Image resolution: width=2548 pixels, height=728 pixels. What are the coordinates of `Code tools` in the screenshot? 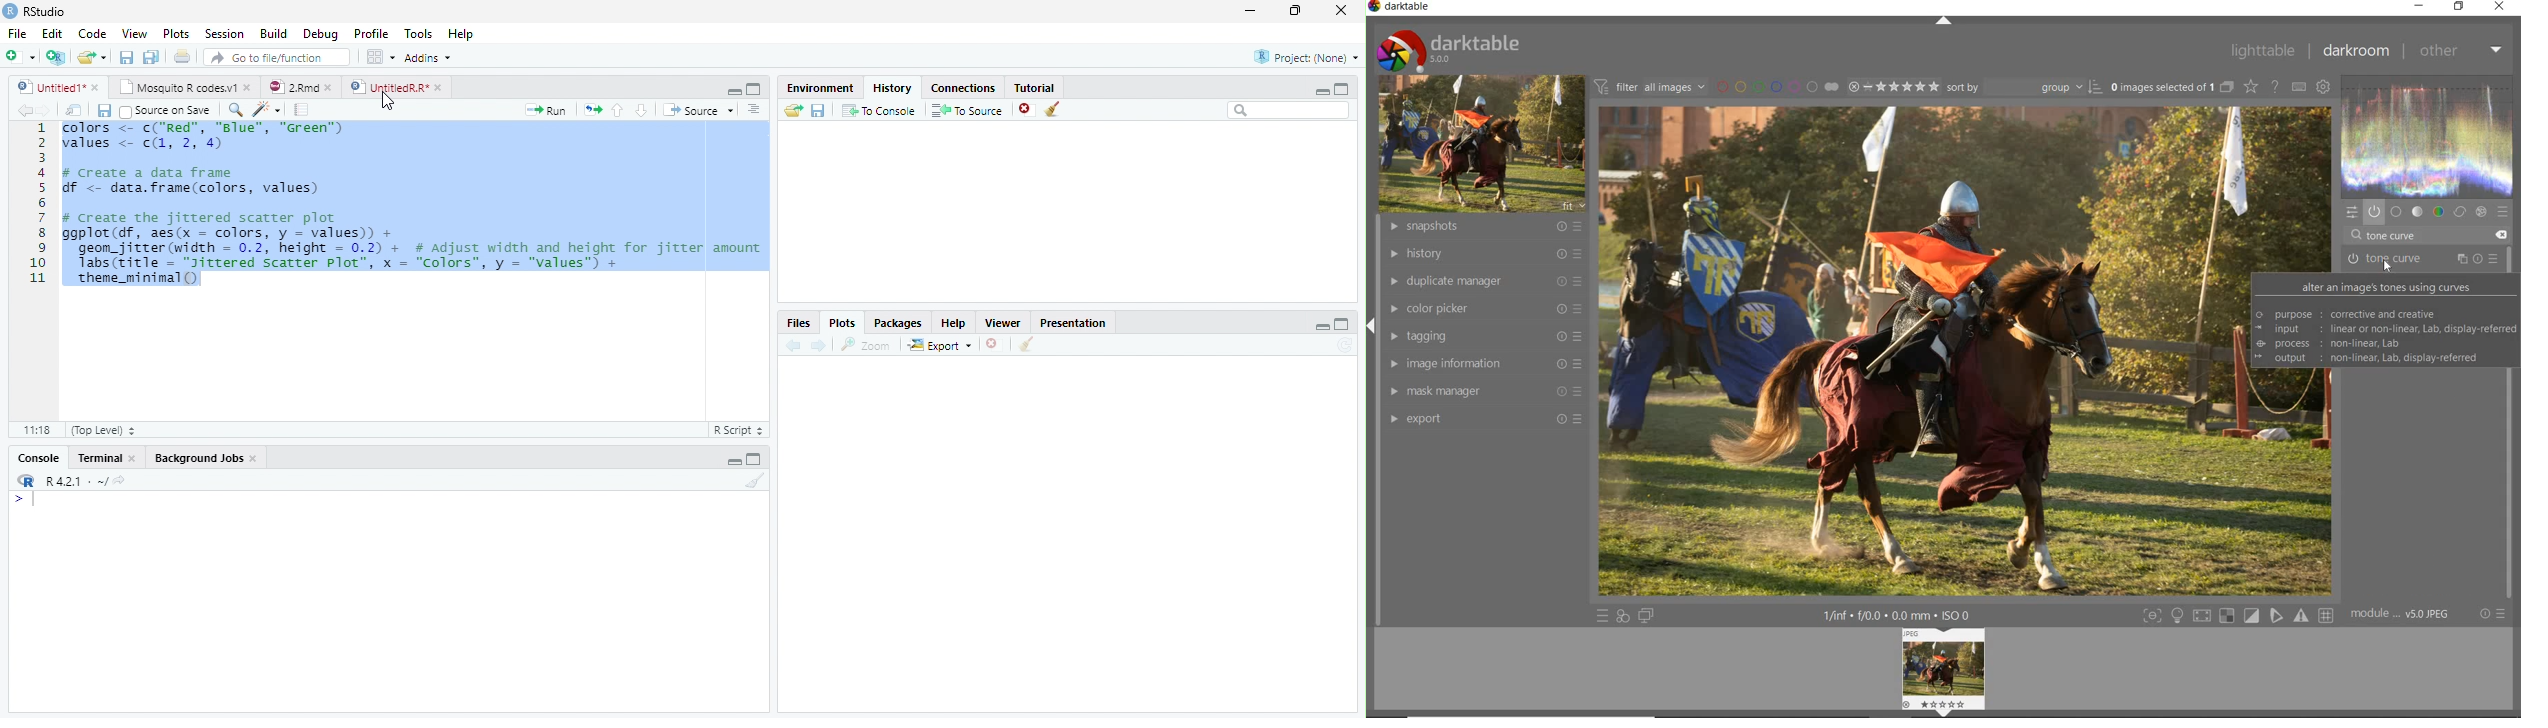 It's located at (268, 110).